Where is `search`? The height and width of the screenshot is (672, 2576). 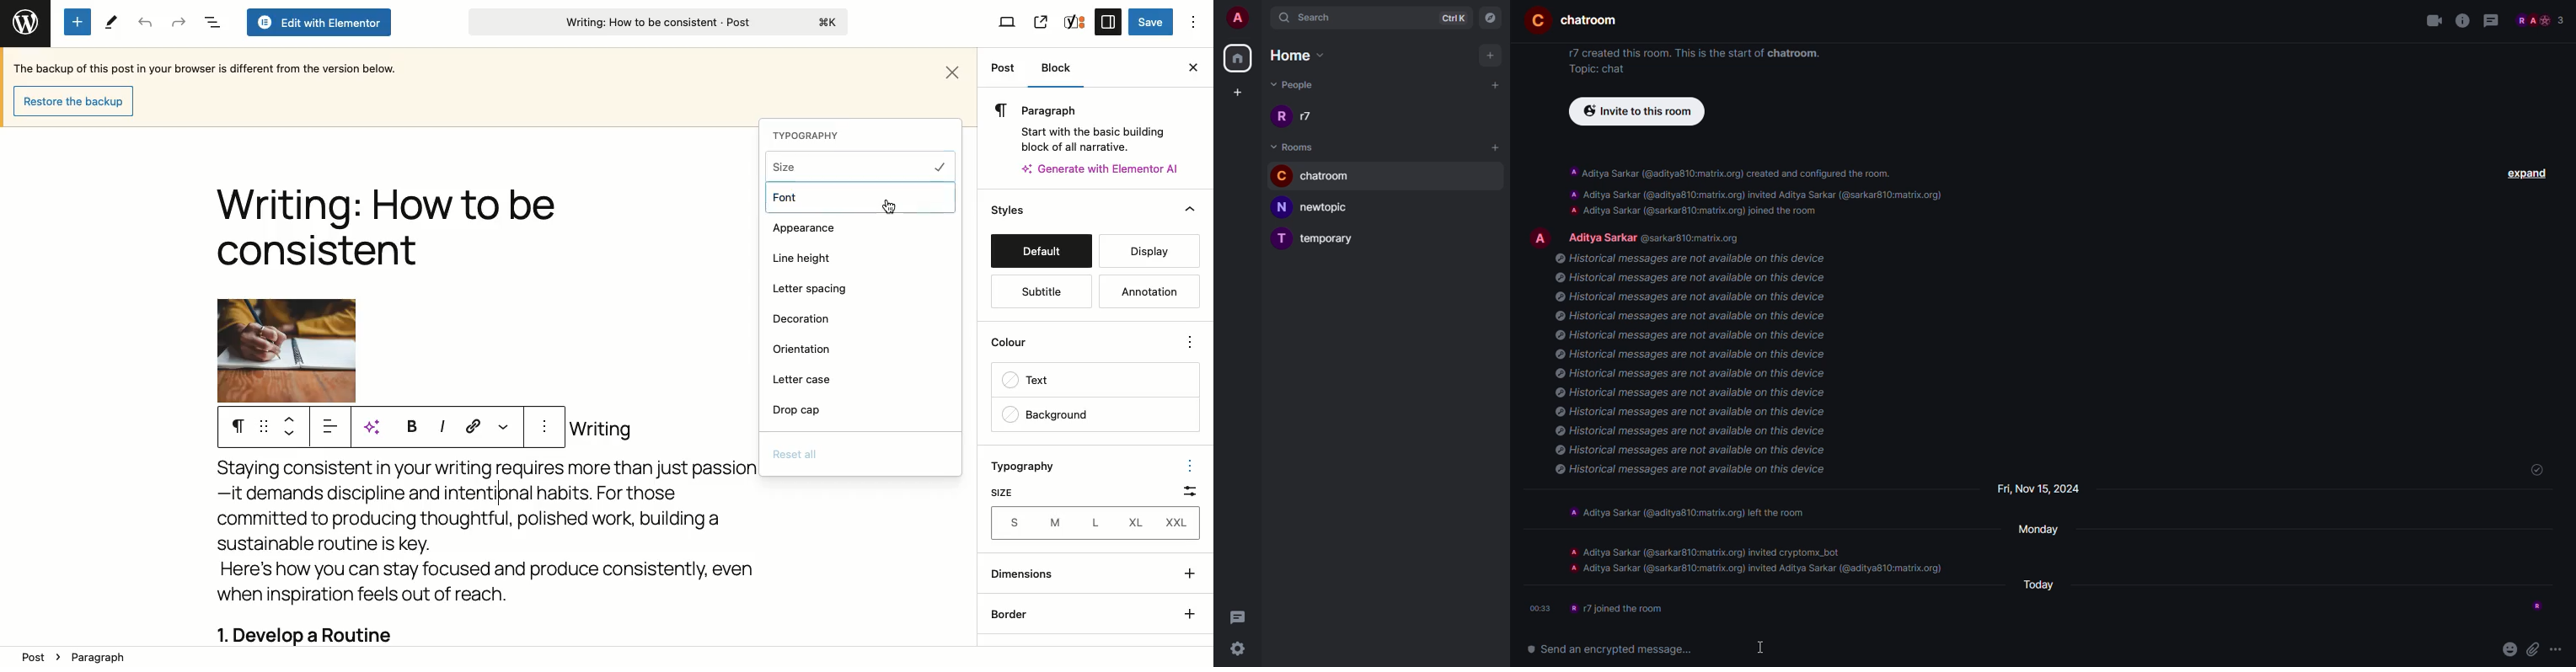 search is located at coordinates (1309, 16).